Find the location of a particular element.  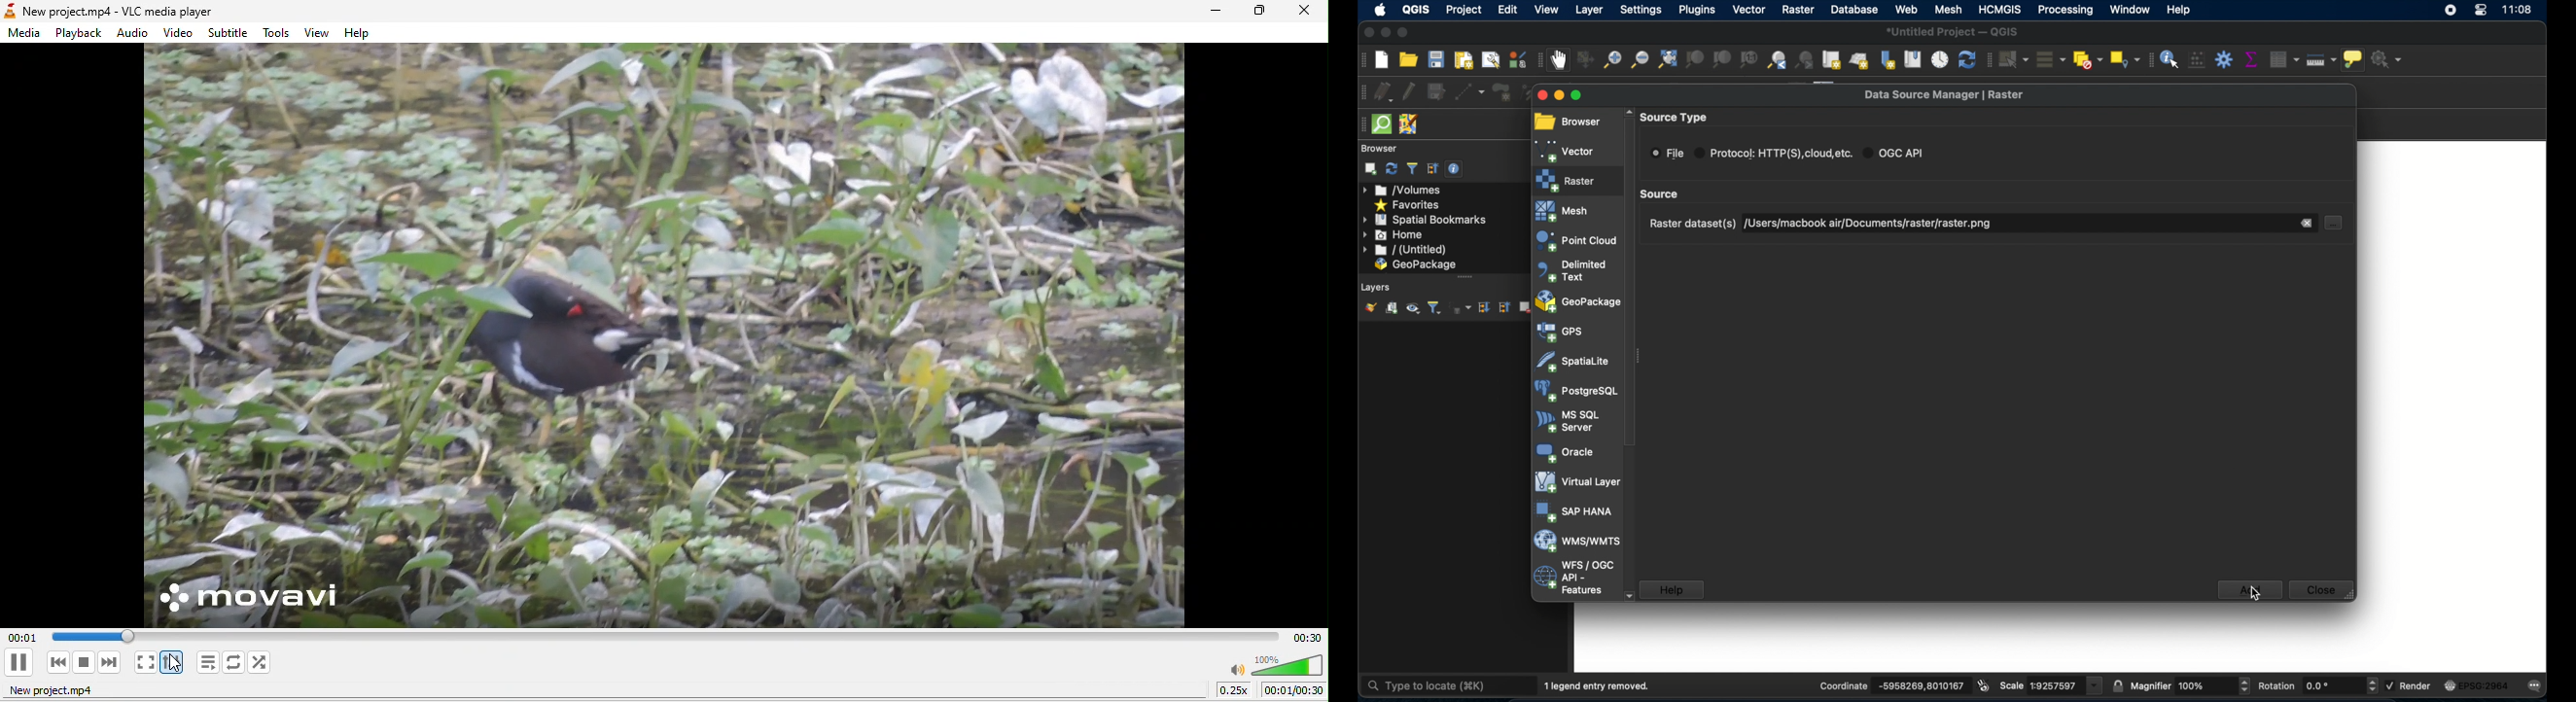

browser is located at coordinates (1571, 118).